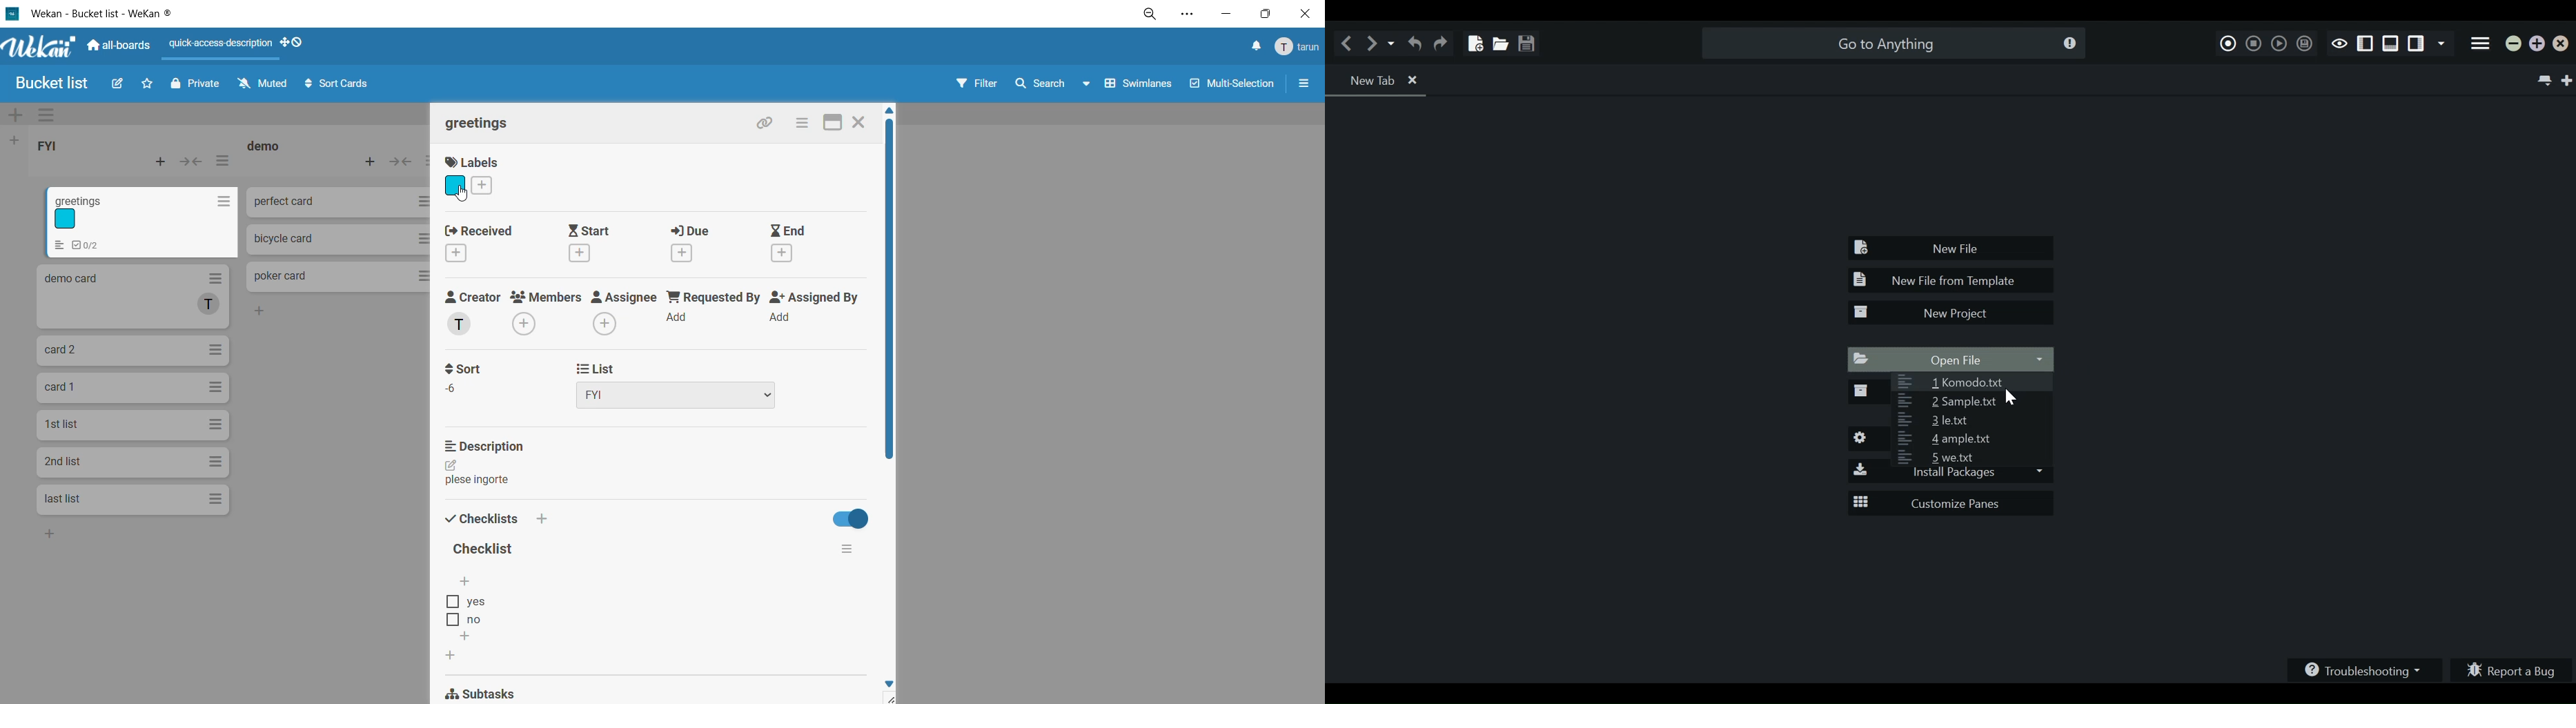  Describe the element at coordinates (1257, 46) in the screenshot. I see `notifications` at that location.